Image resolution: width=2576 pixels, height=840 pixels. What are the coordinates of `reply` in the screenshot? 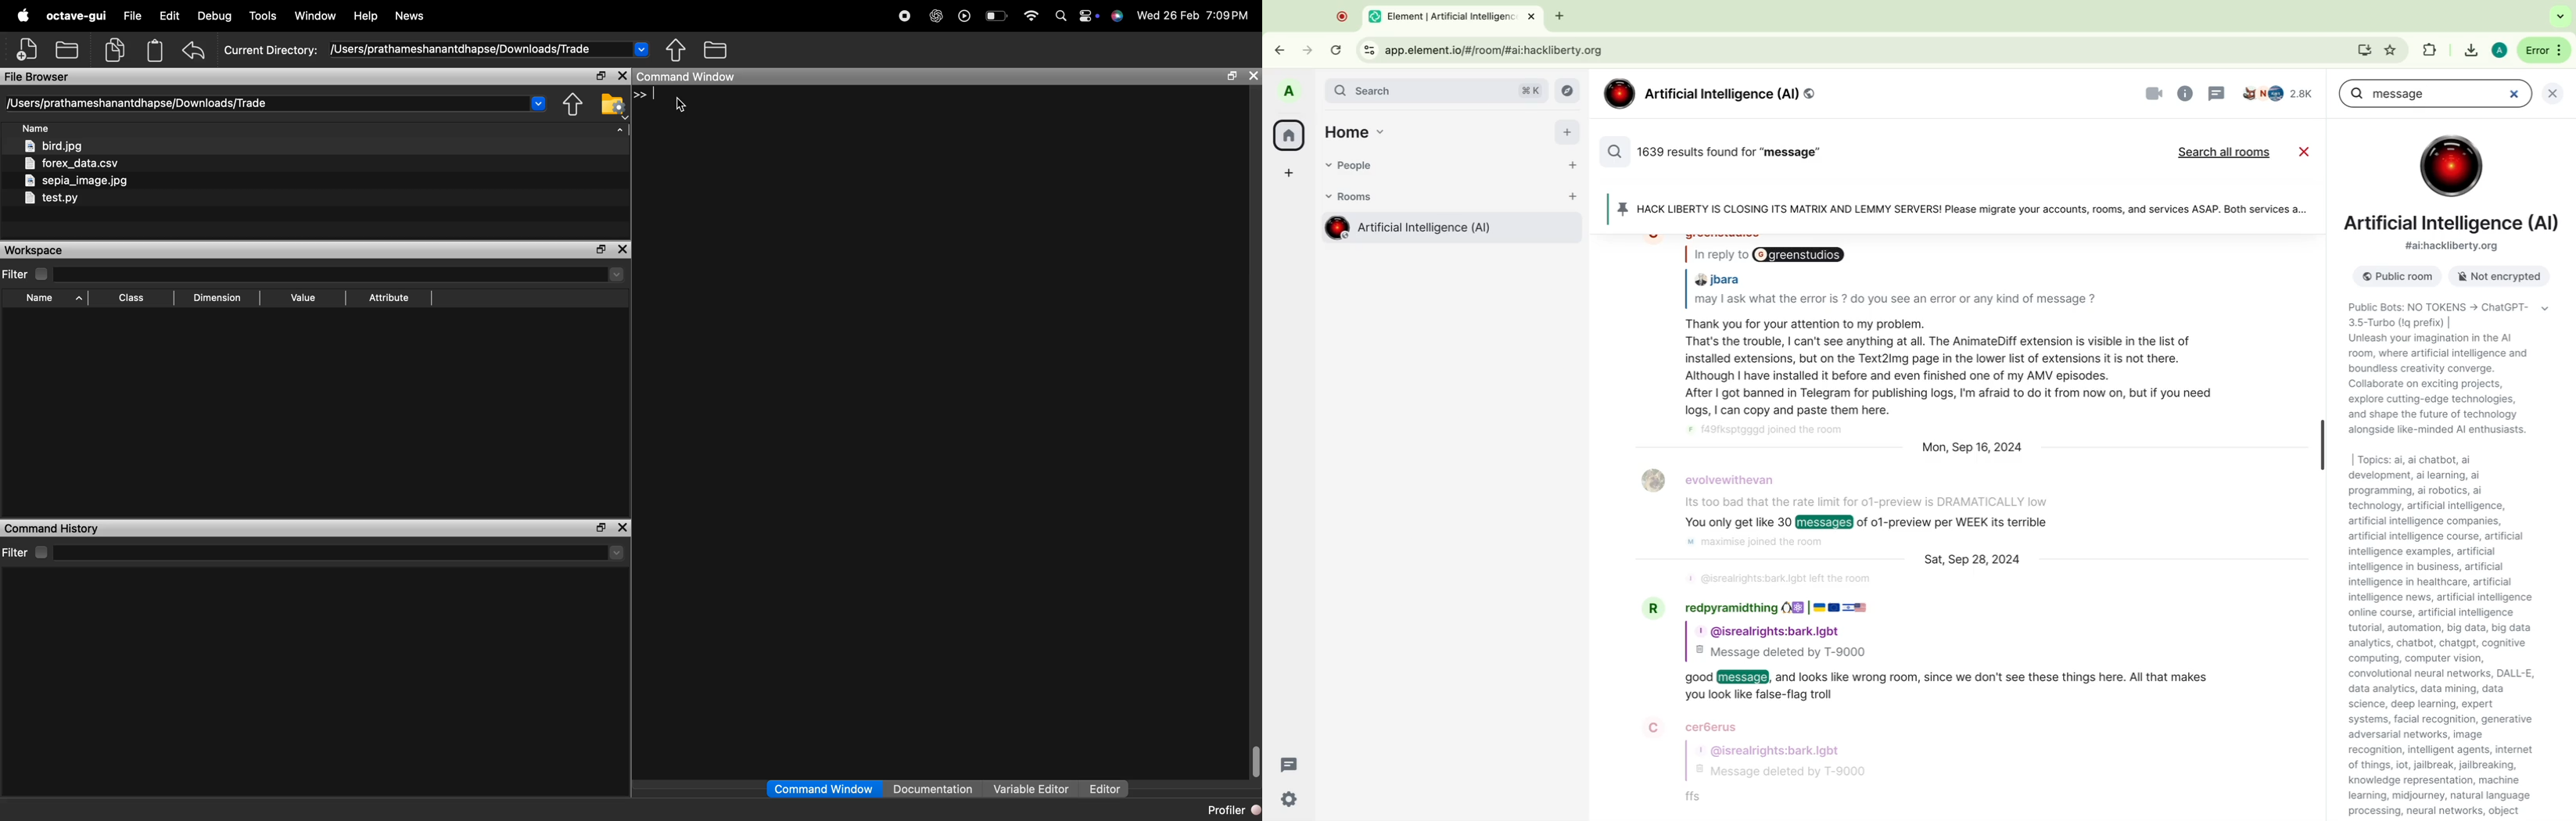 It's located at (1819, 773).